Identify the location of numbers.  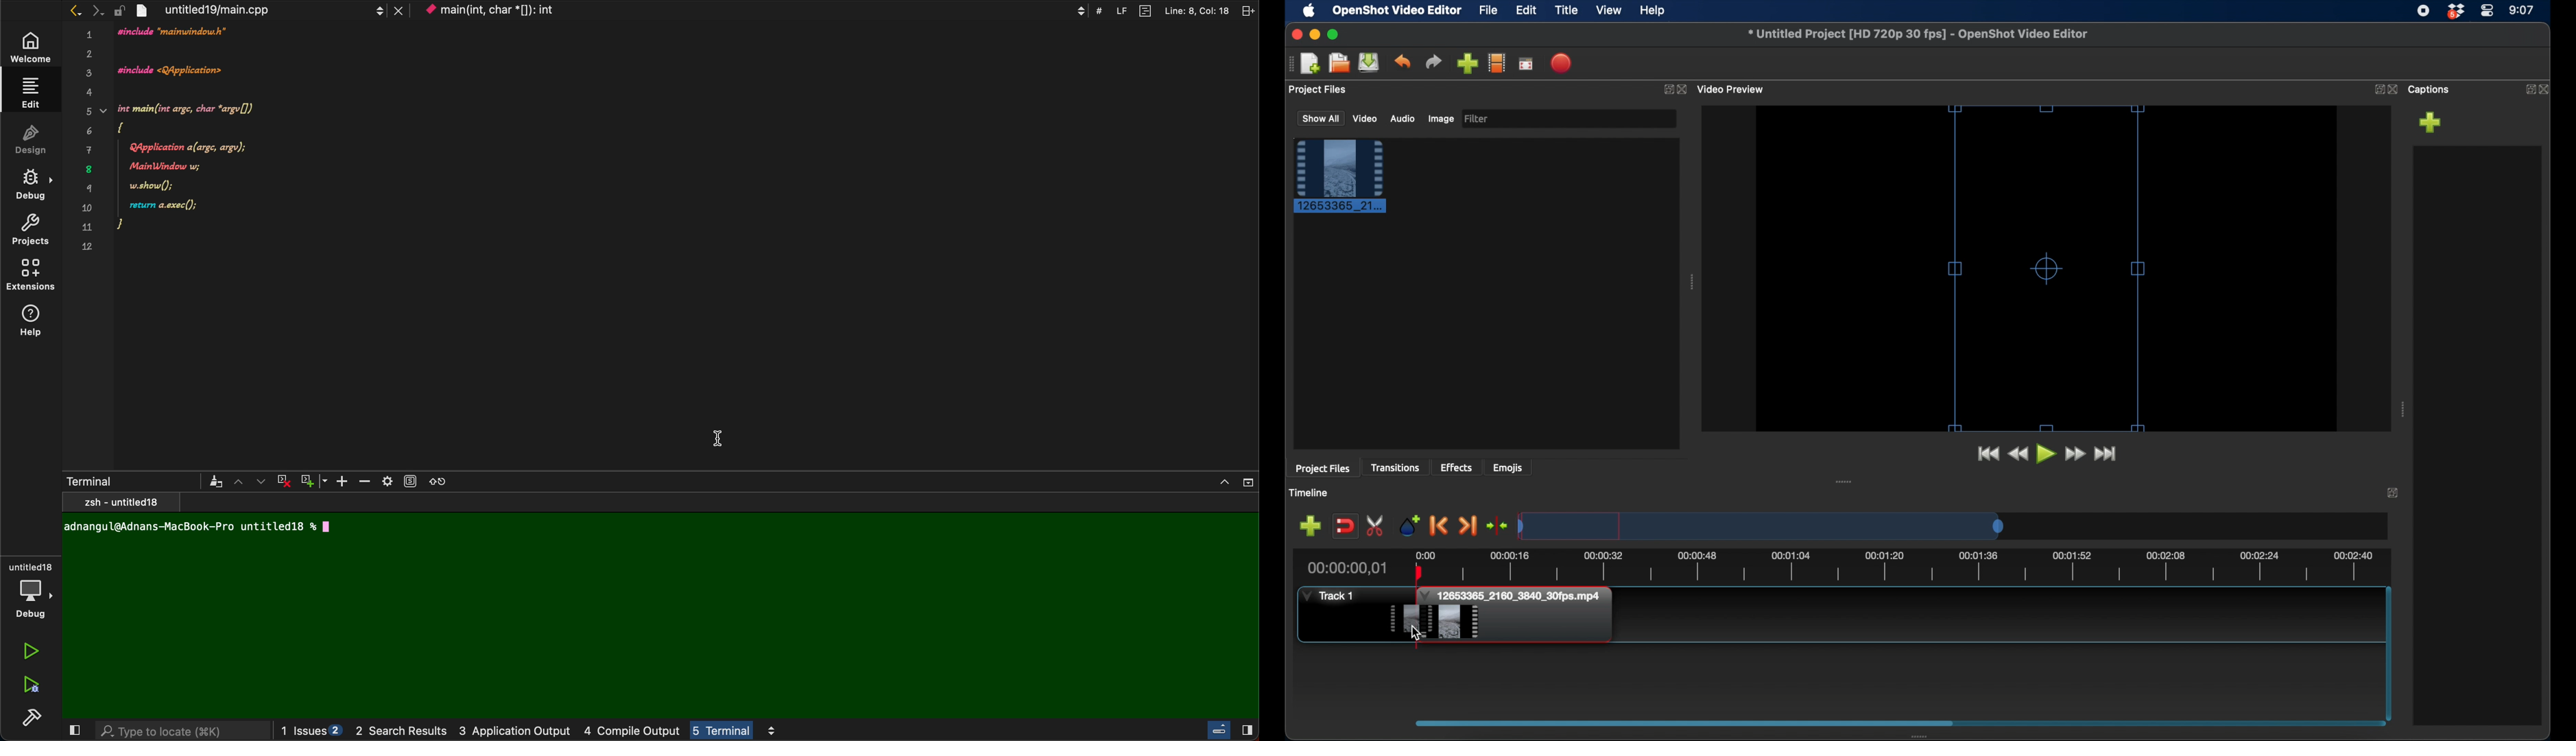
(88, 147).